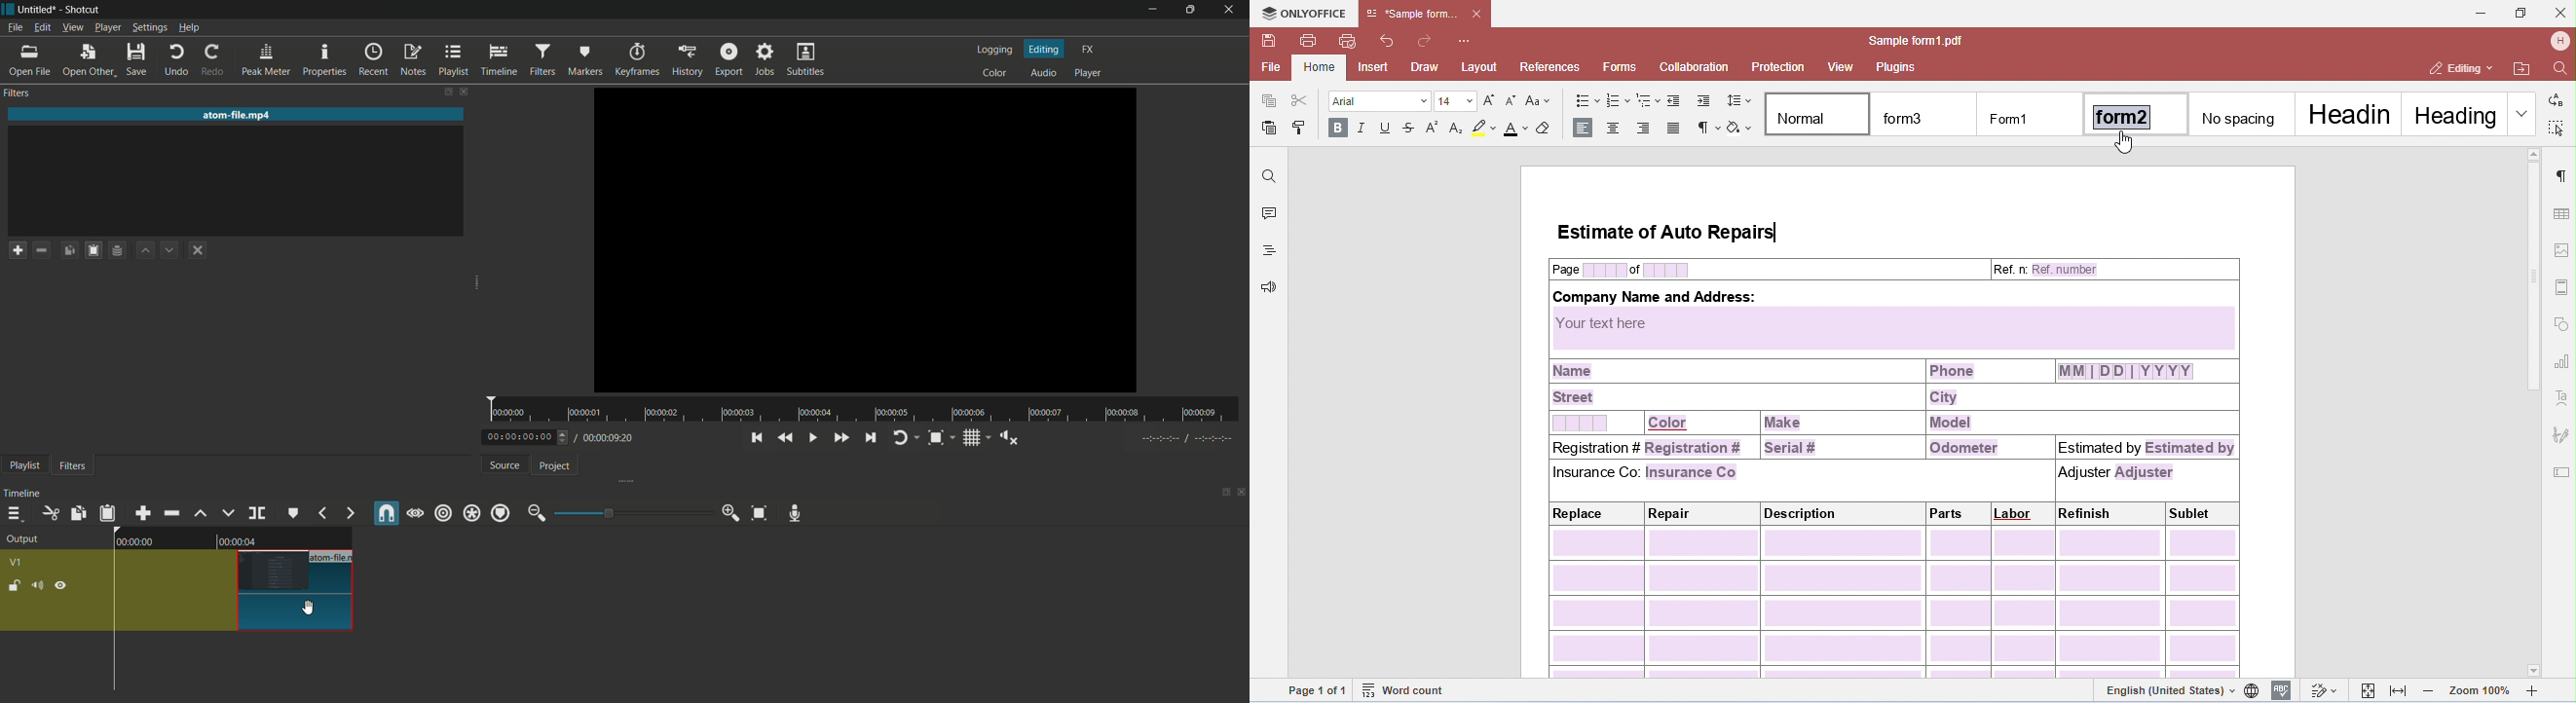 This screenshot has height=728, width=2576. I want to click on record audio, so click(796, 513).